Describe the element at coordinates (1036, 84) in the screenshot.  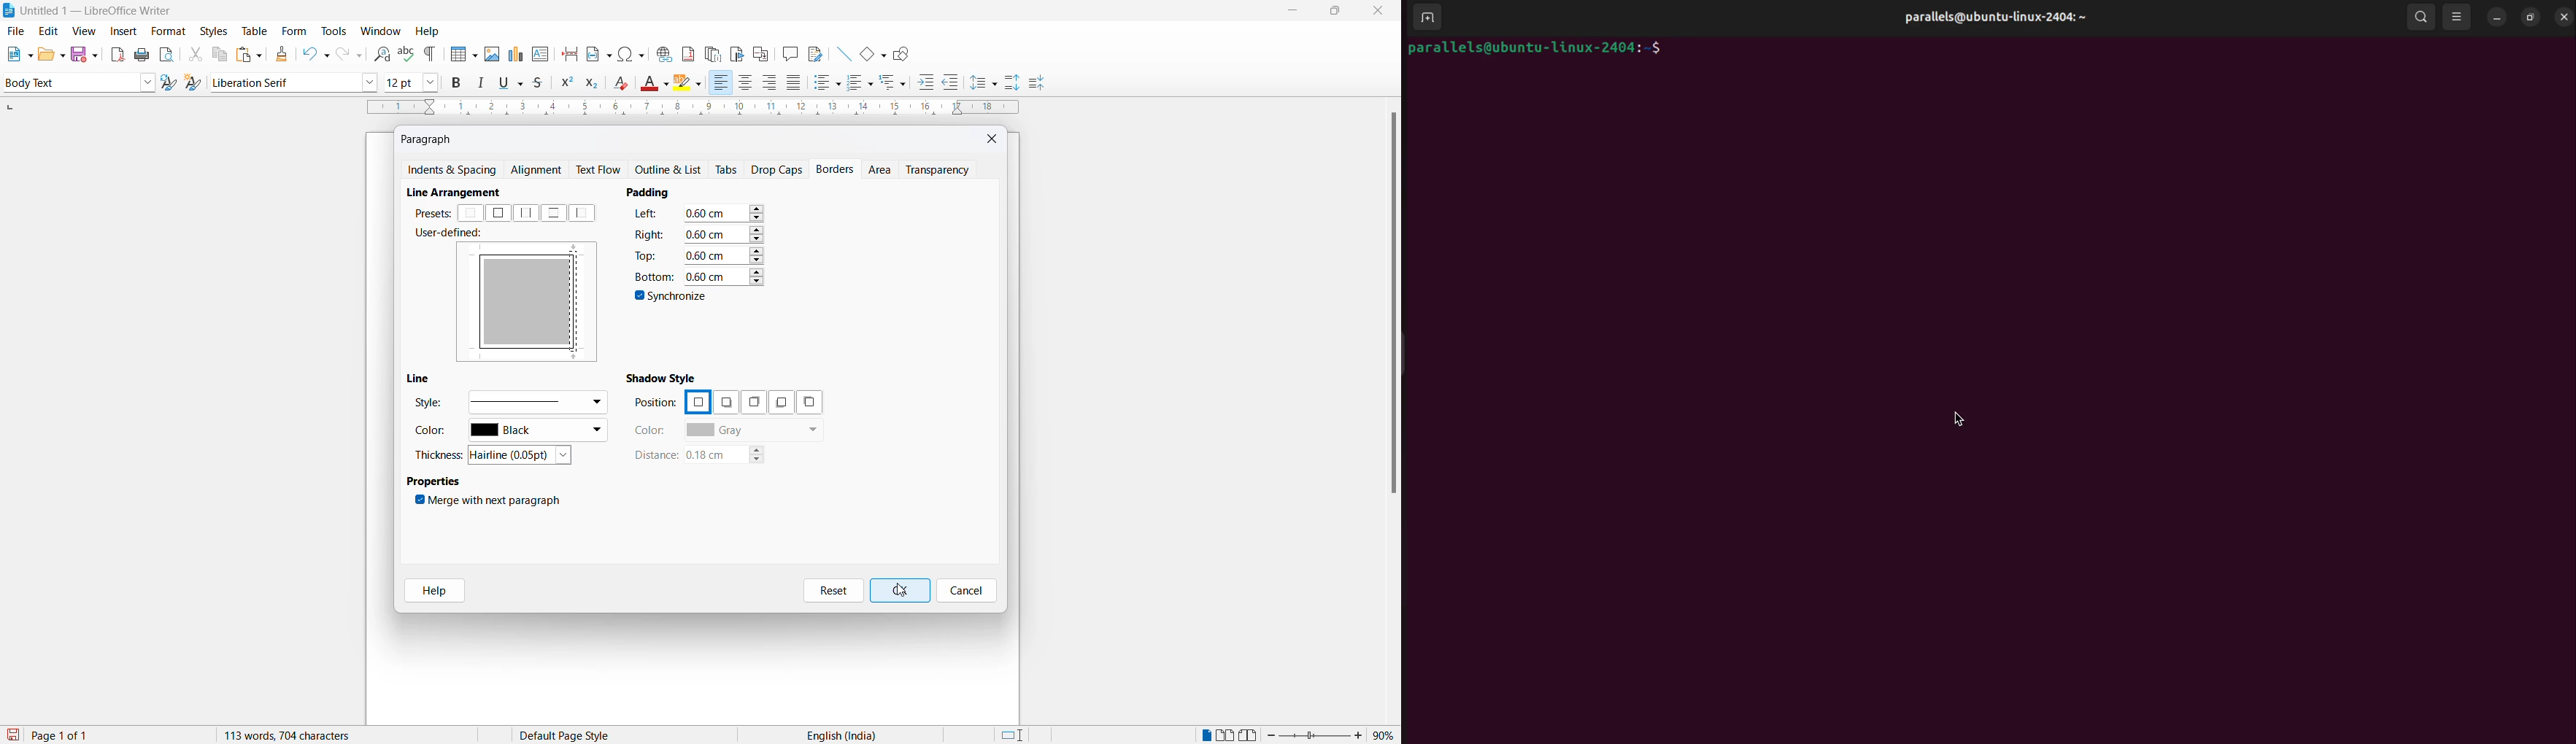
I see `decrease paragraph spacing` at that location.